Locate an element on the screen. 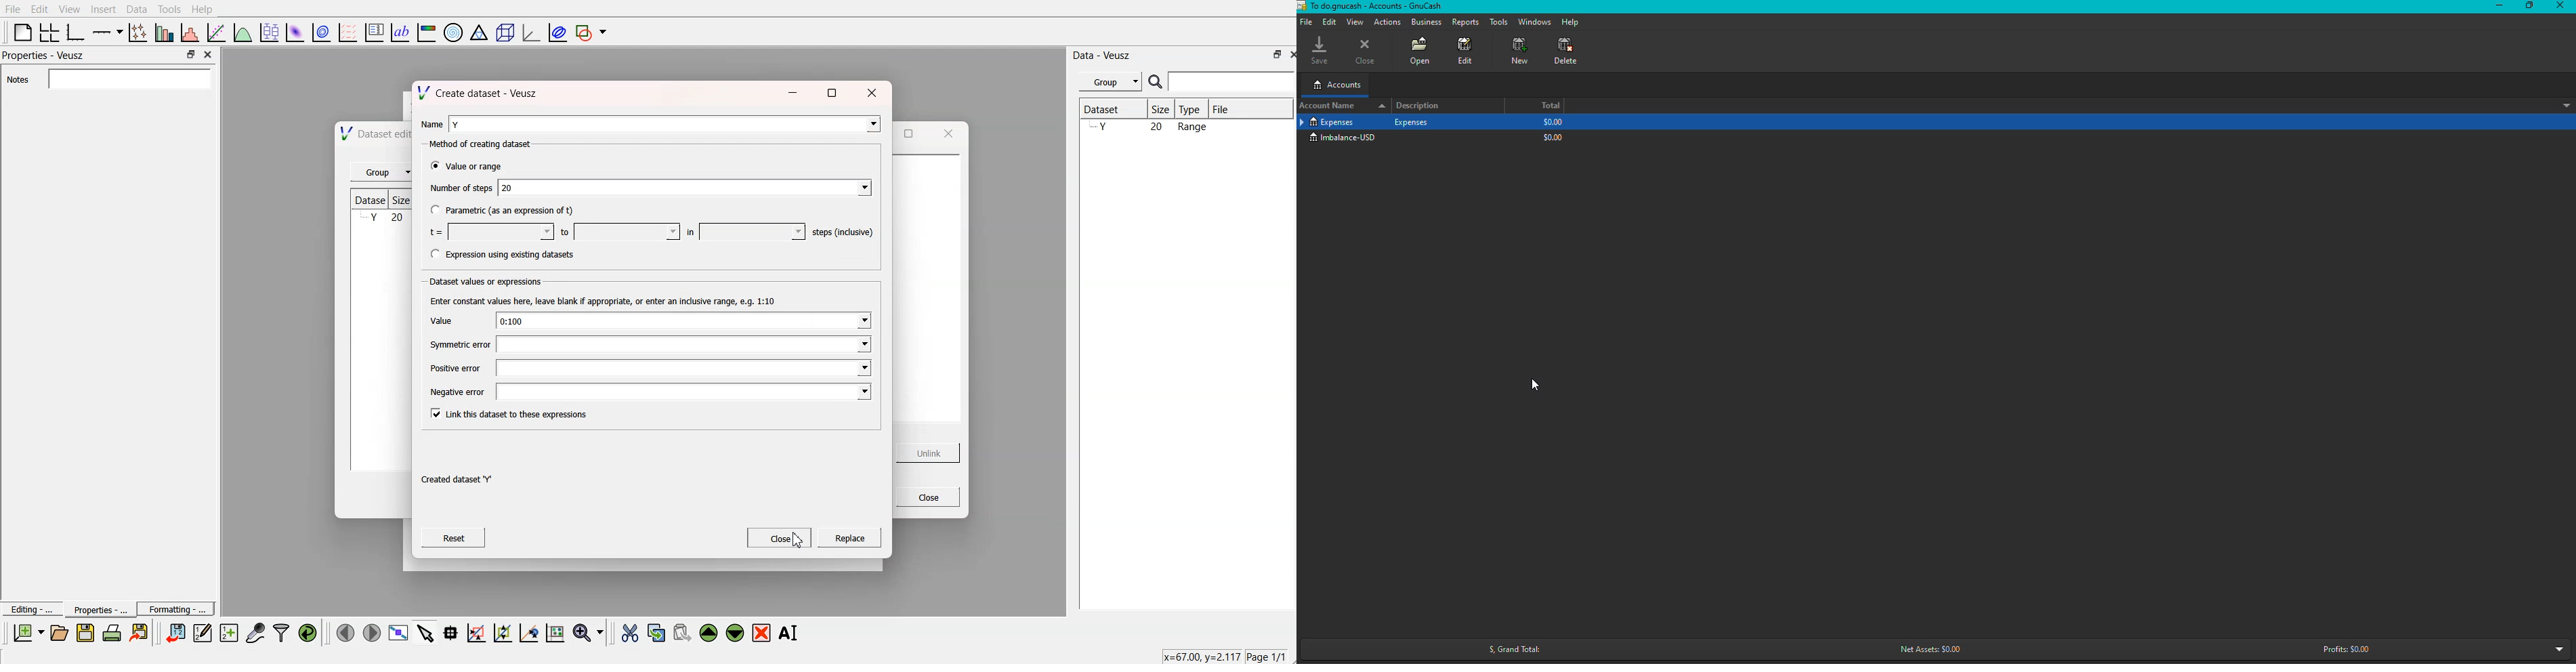  Edit is located at coordinates (1330, 22).